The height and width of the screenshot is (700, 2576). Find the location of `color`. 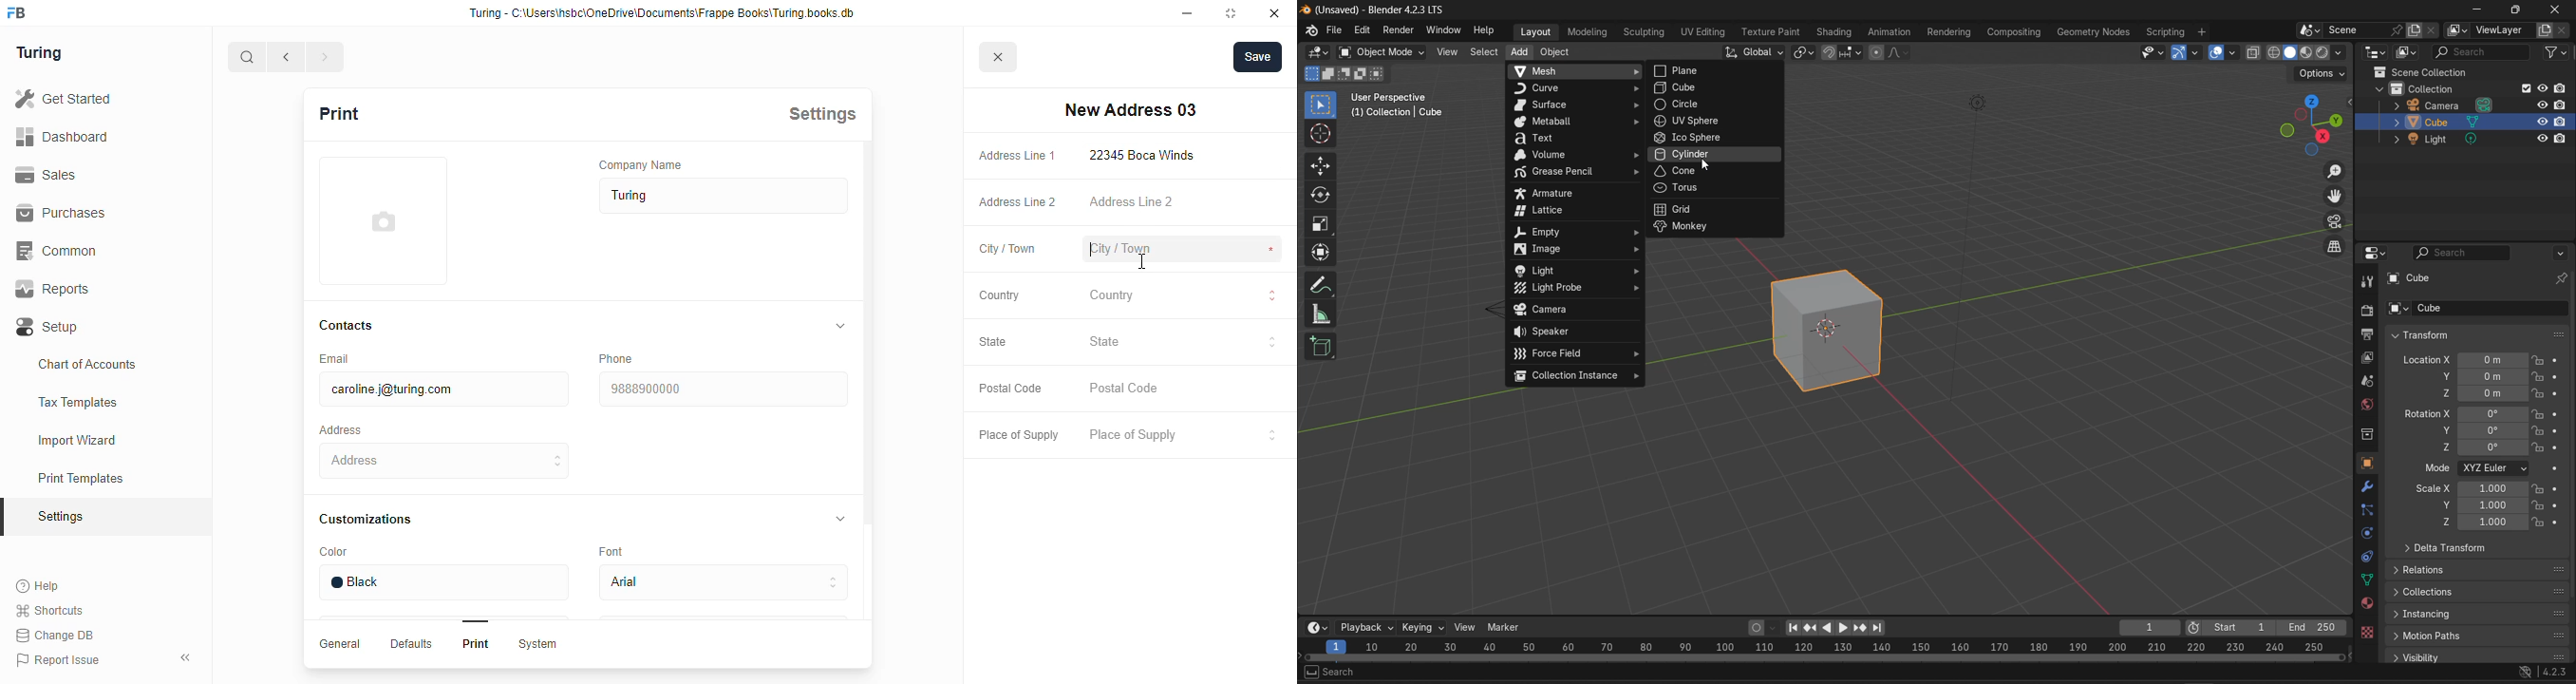

color is located at coordinates (333, 552).